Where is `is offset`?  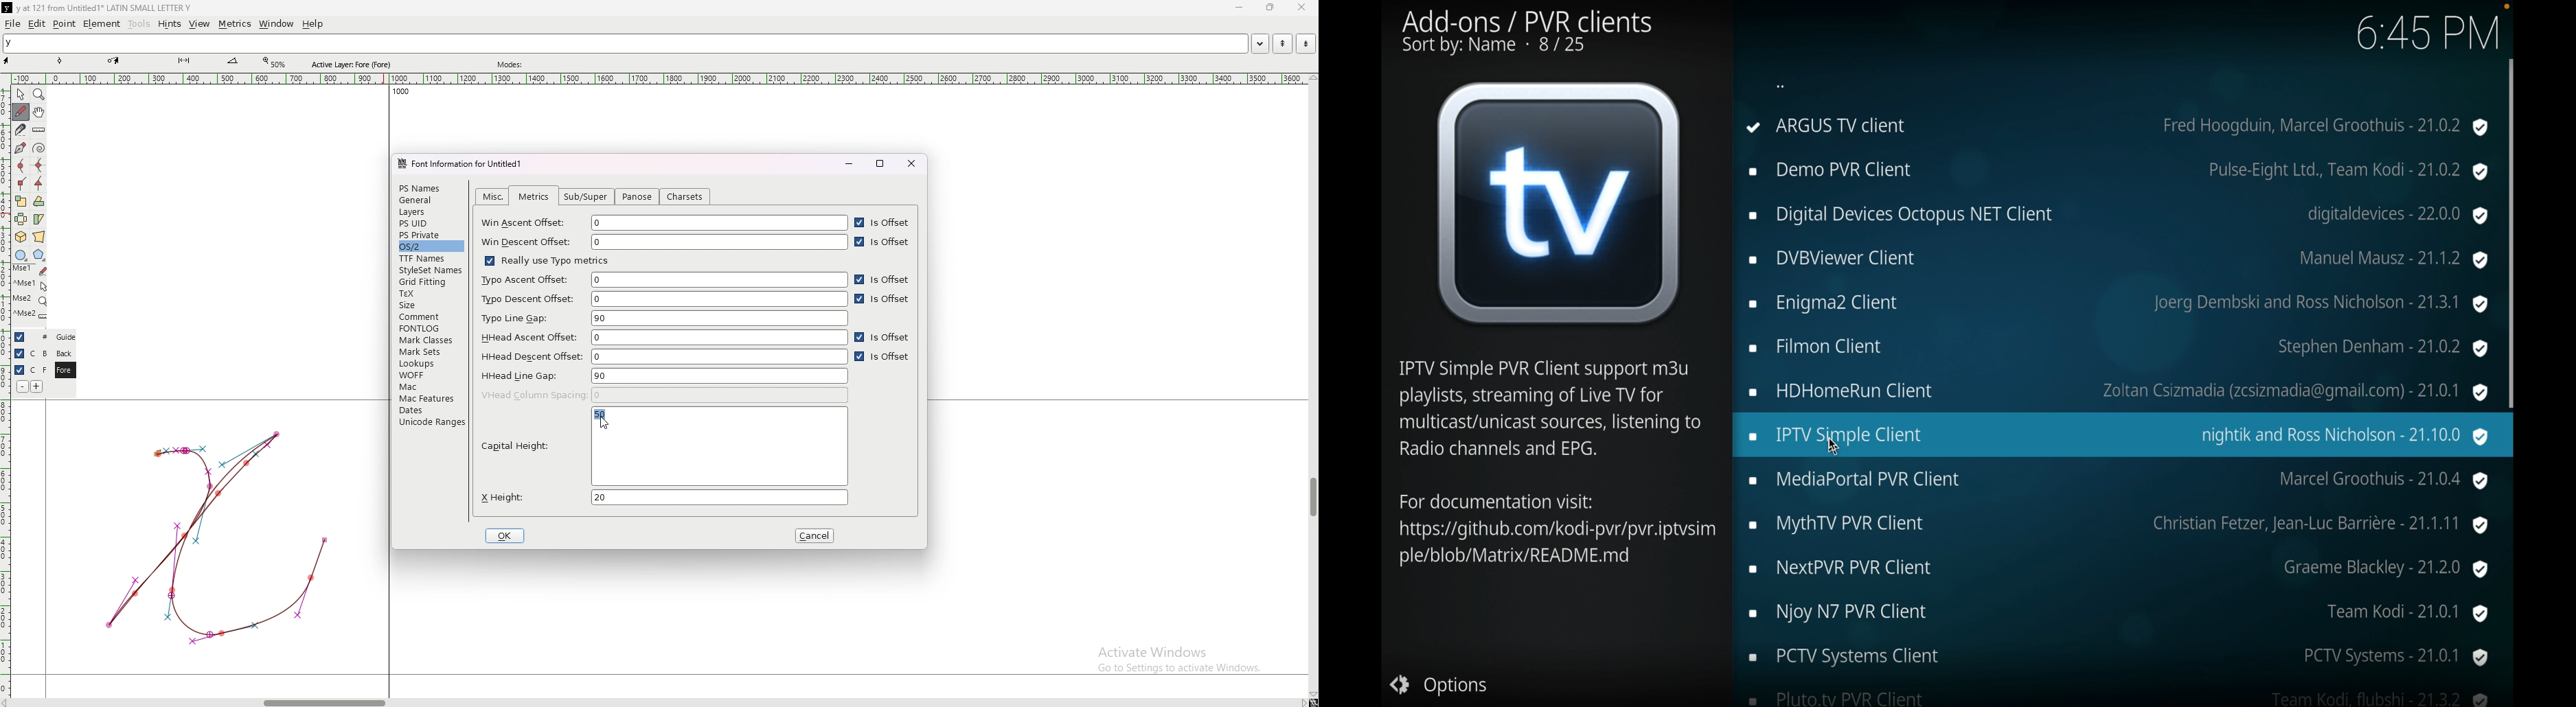
is offset is located at coordinates (883, 358).